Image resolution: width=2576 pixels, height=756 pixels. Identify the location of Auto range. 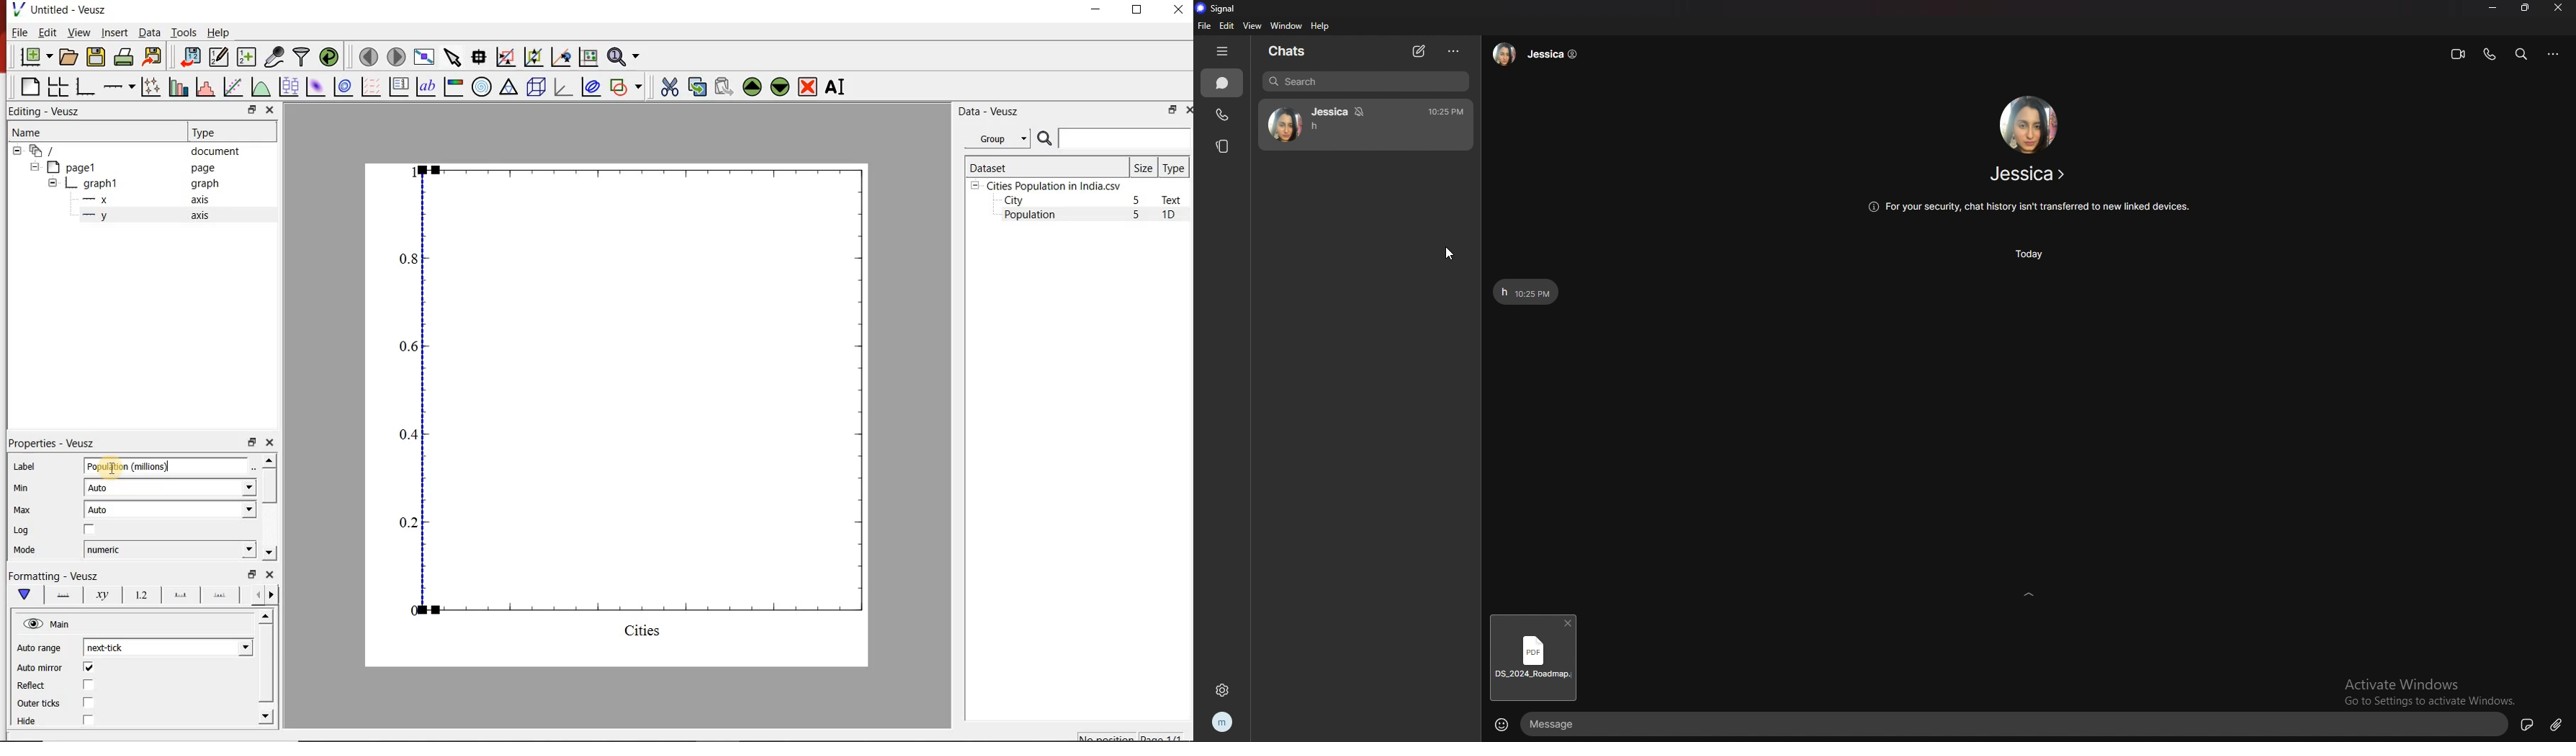
(40, 648).